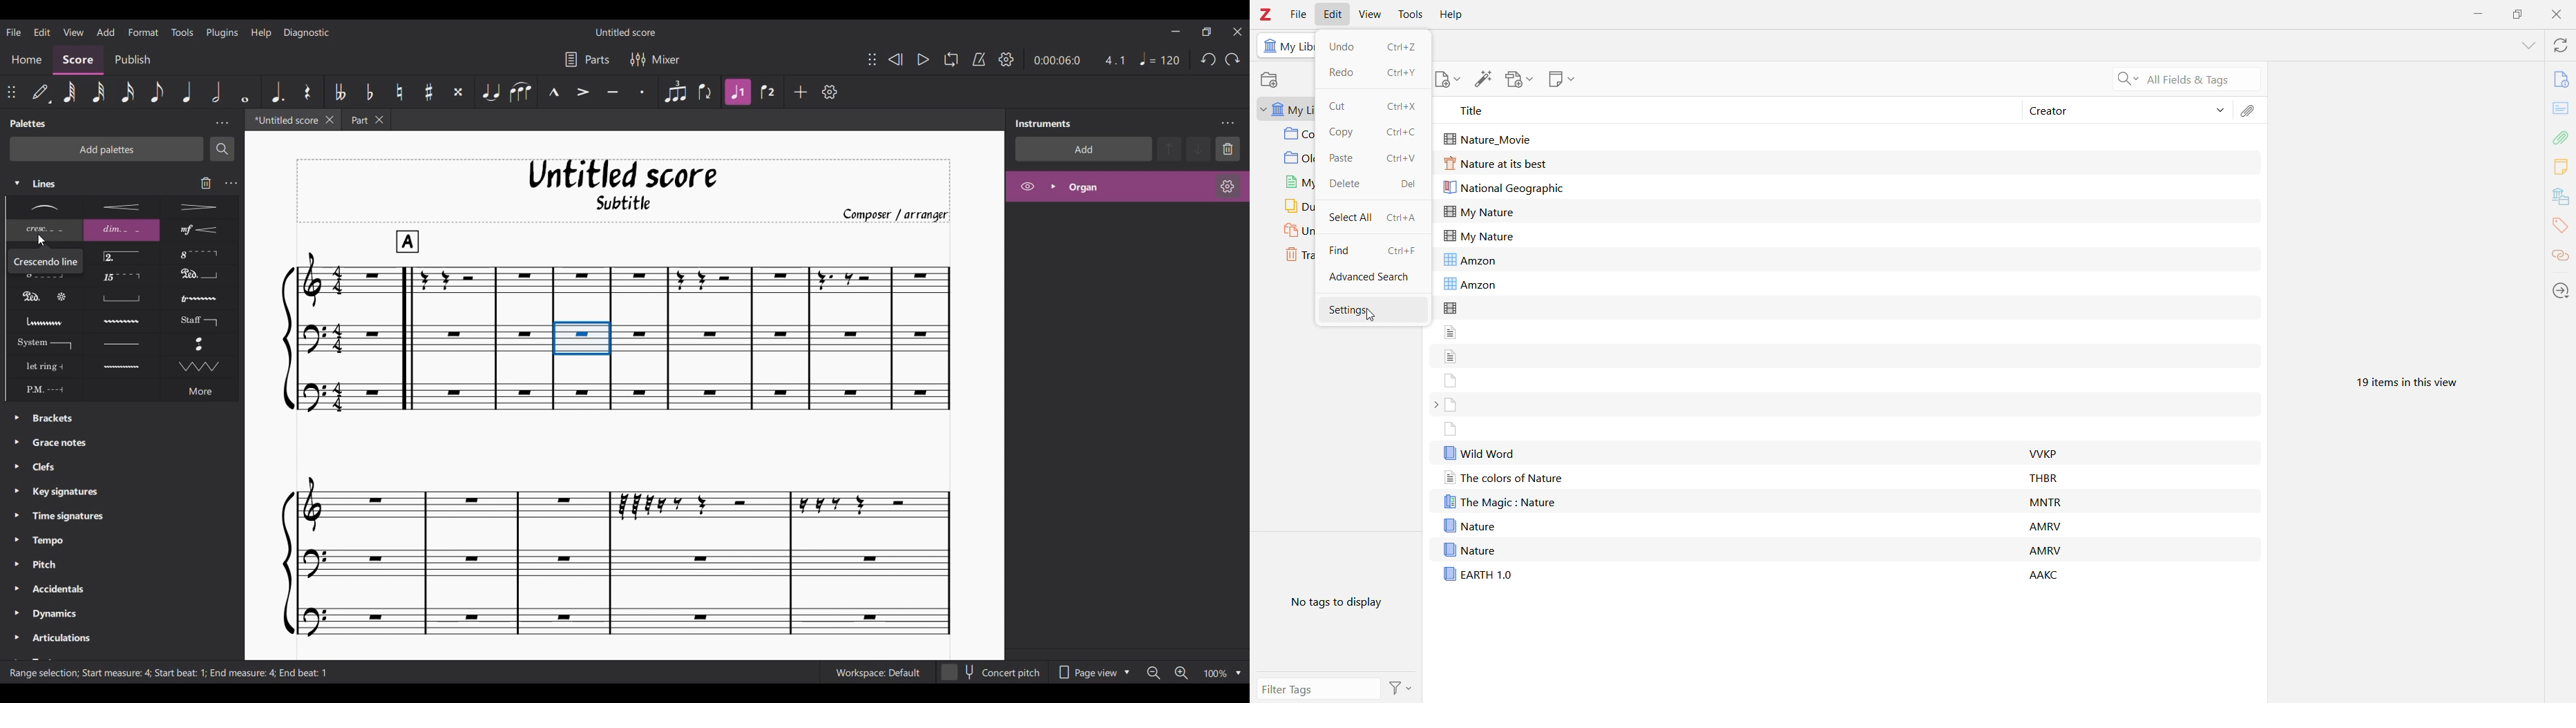 Image resolution: width=2576 pixels, height=728 pixels. What do you see at coordinates (626, 32) in the screenshot?
I see `Score title` at bounding box center [626, 32].